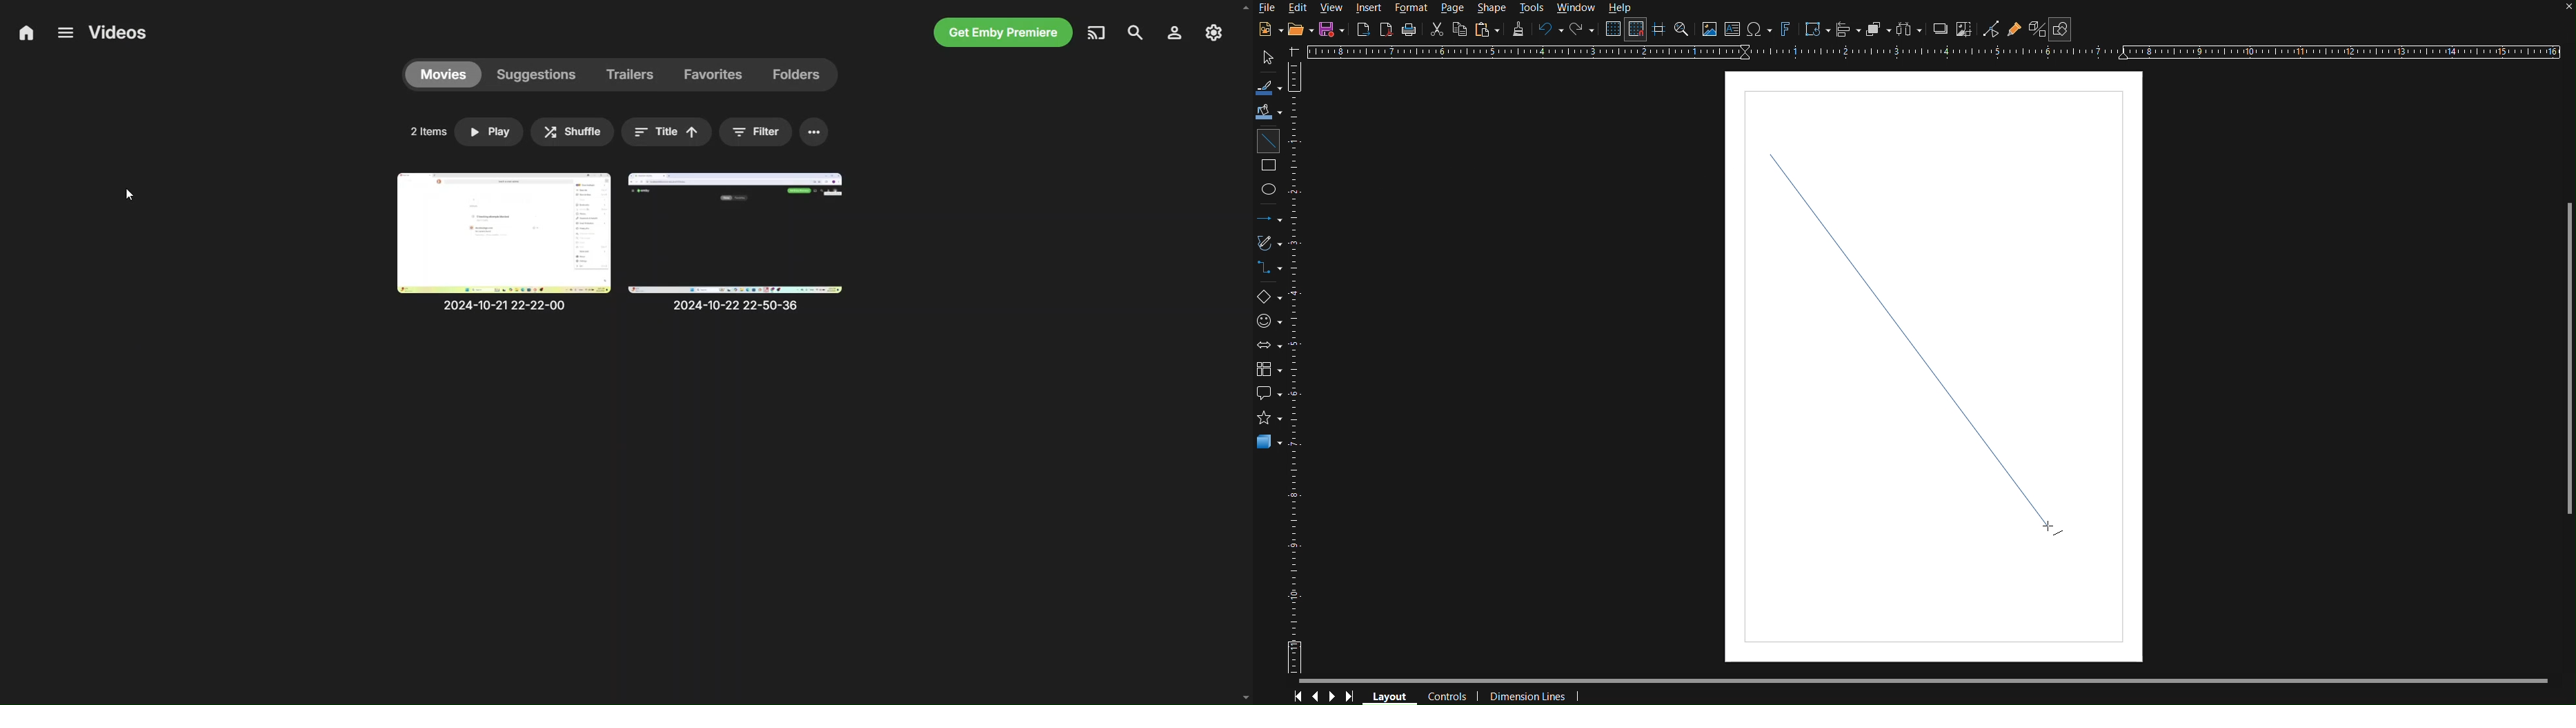 This screenshot has width=2576, height=728. Describe the element at coordinates (2061, 29) in the screenshot. I see `Show Draw Functions` at that location.